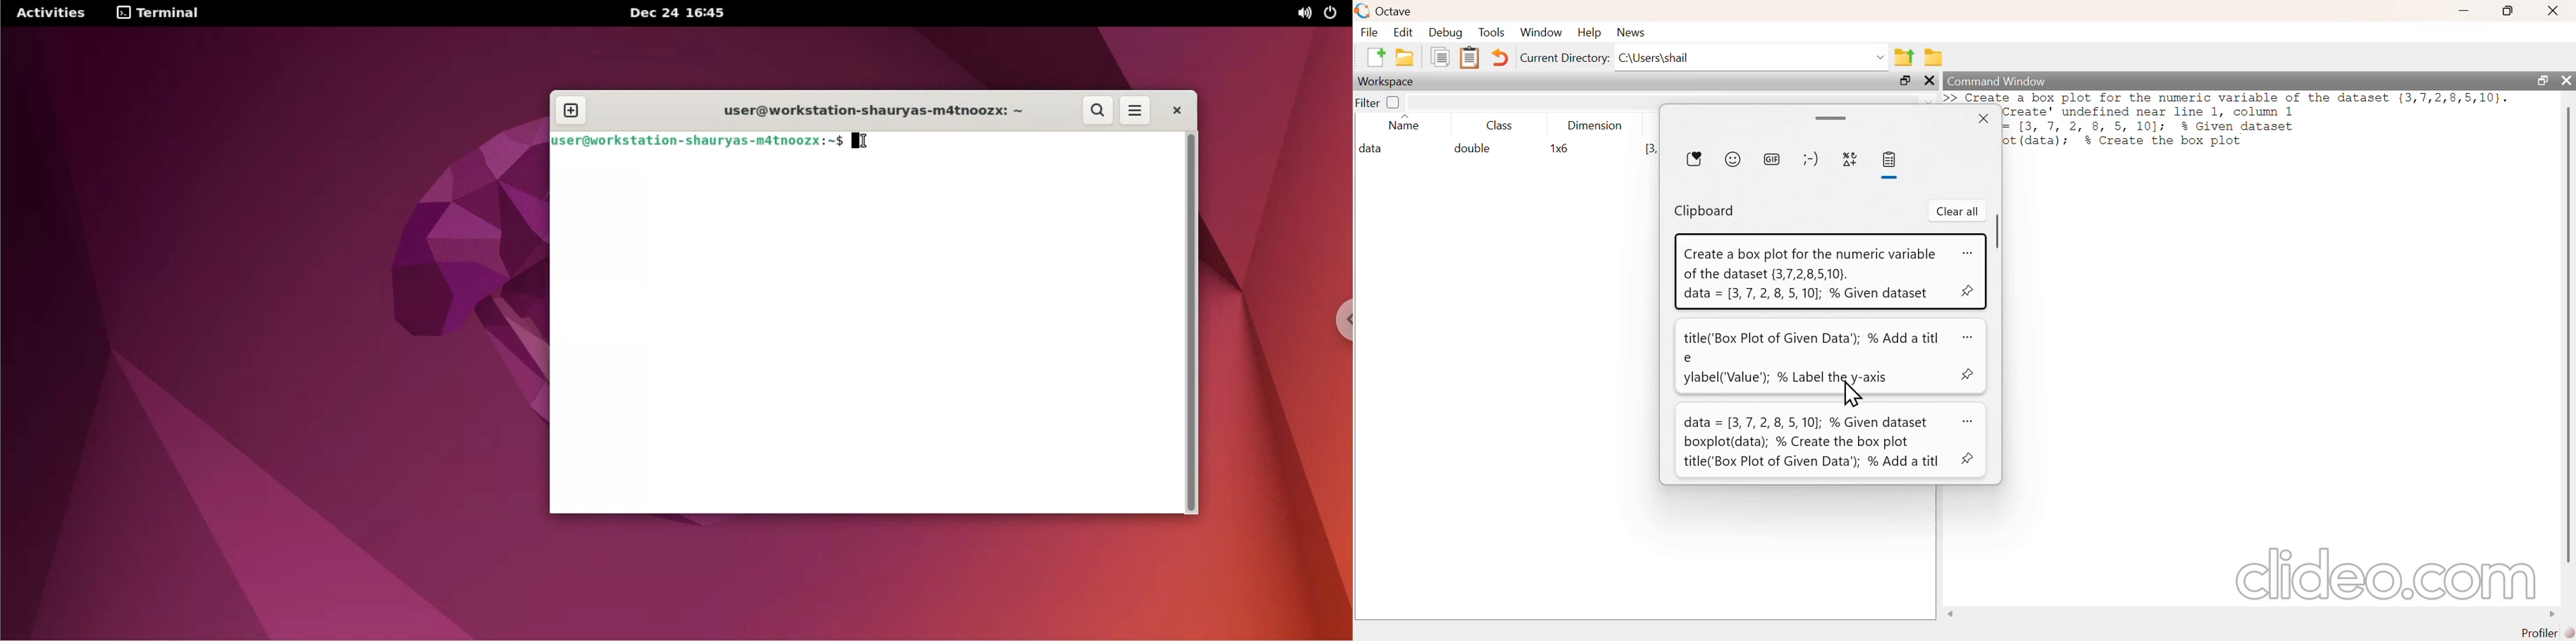 The height and width of the screenshot is (644, 2576). I want to click on maximize, so click(2509, 11).